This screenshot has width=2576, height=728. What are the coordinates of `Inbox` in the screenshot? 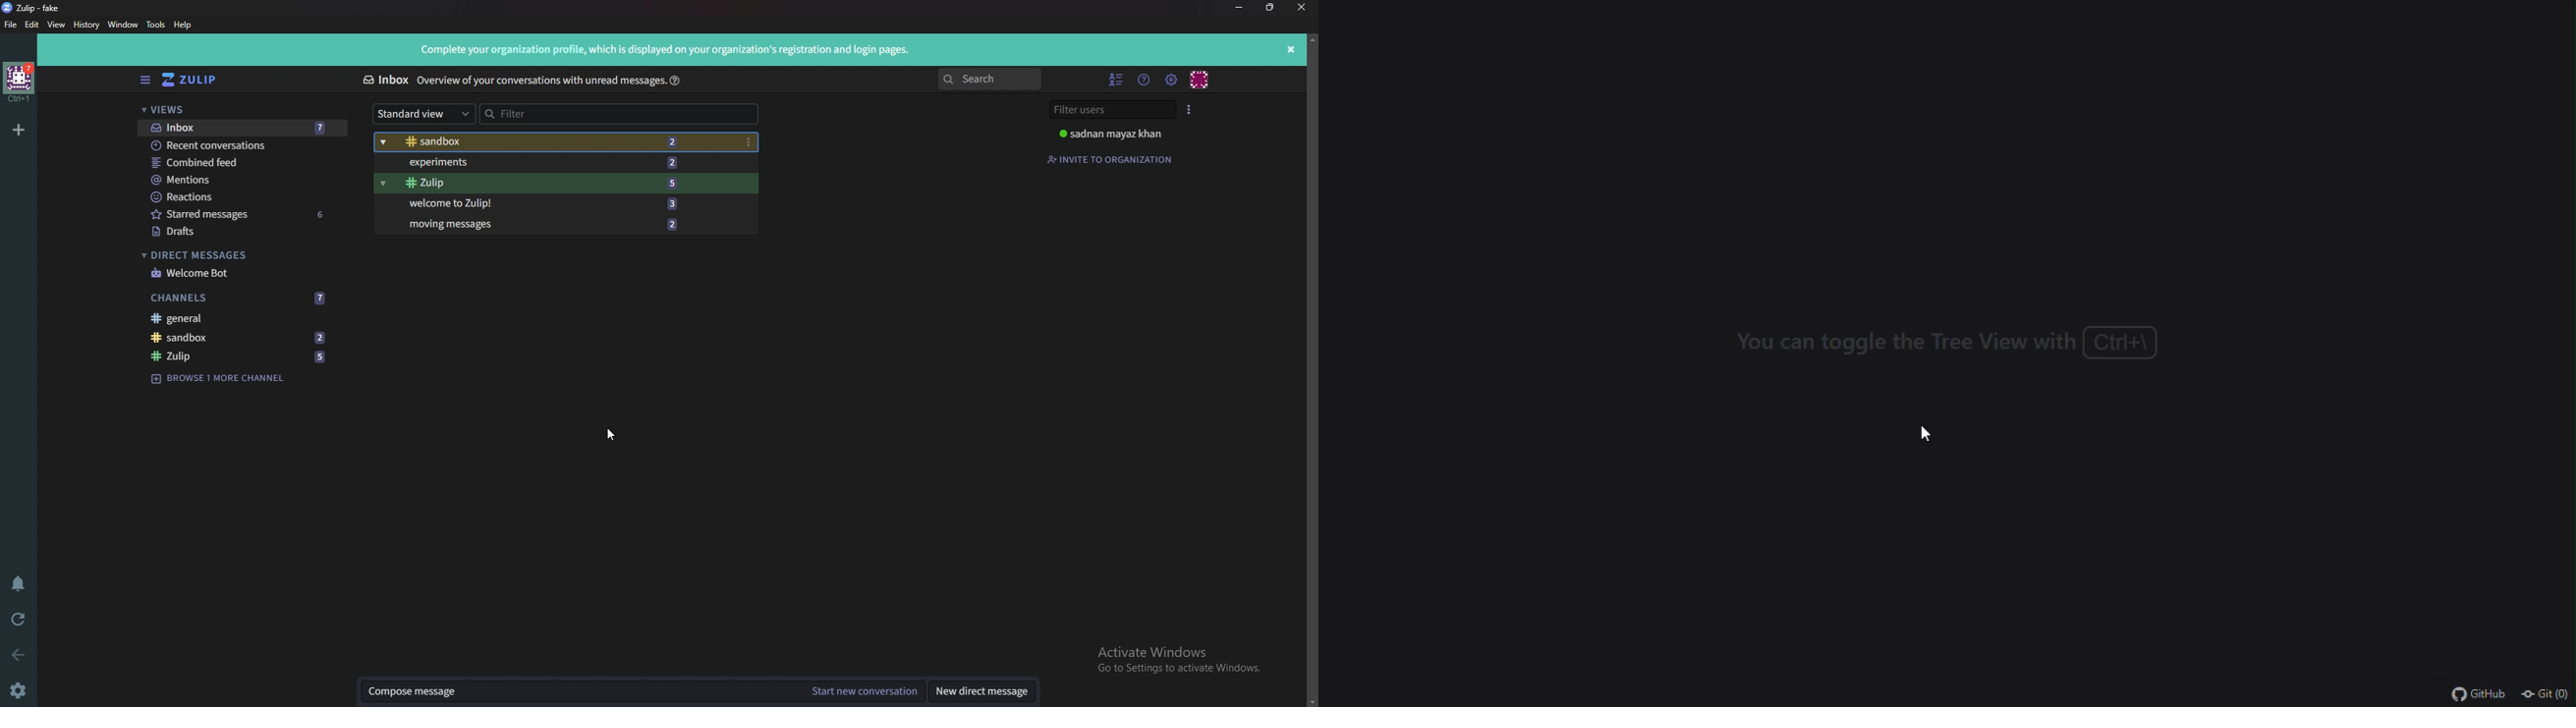 It's located at (385, 80).